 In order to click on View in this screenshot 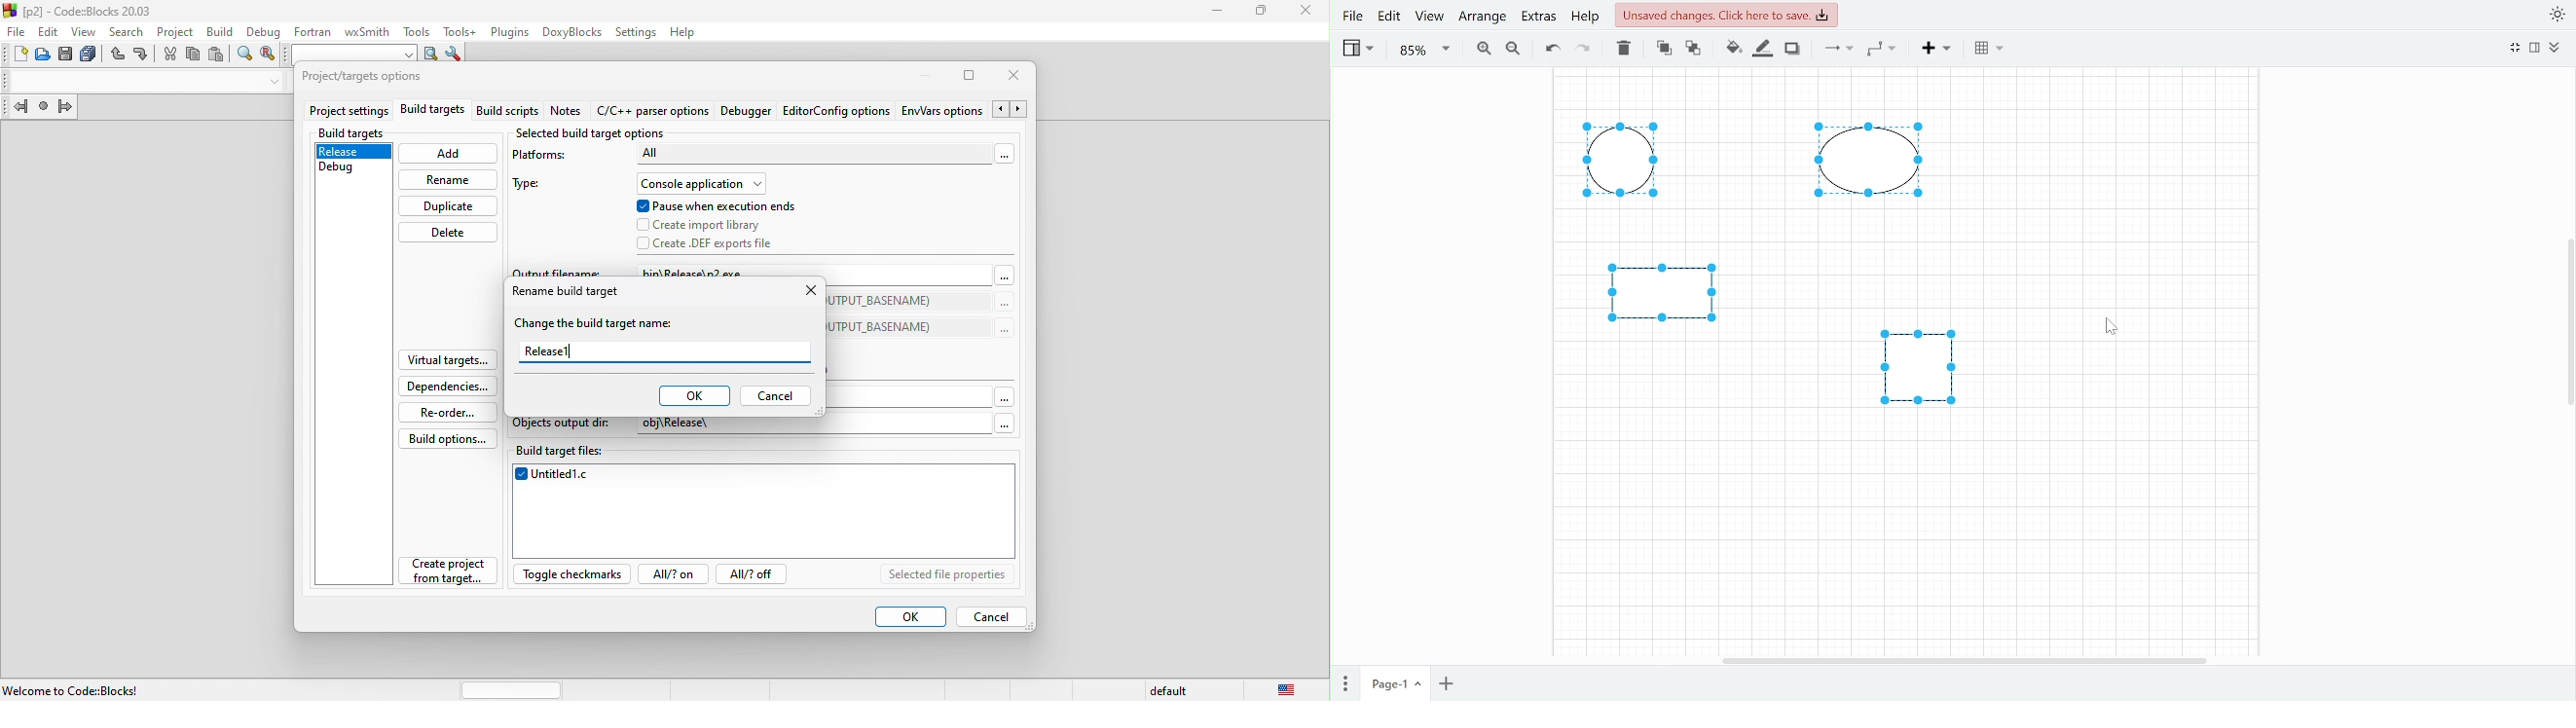, I will do `click(1430, 19)`.